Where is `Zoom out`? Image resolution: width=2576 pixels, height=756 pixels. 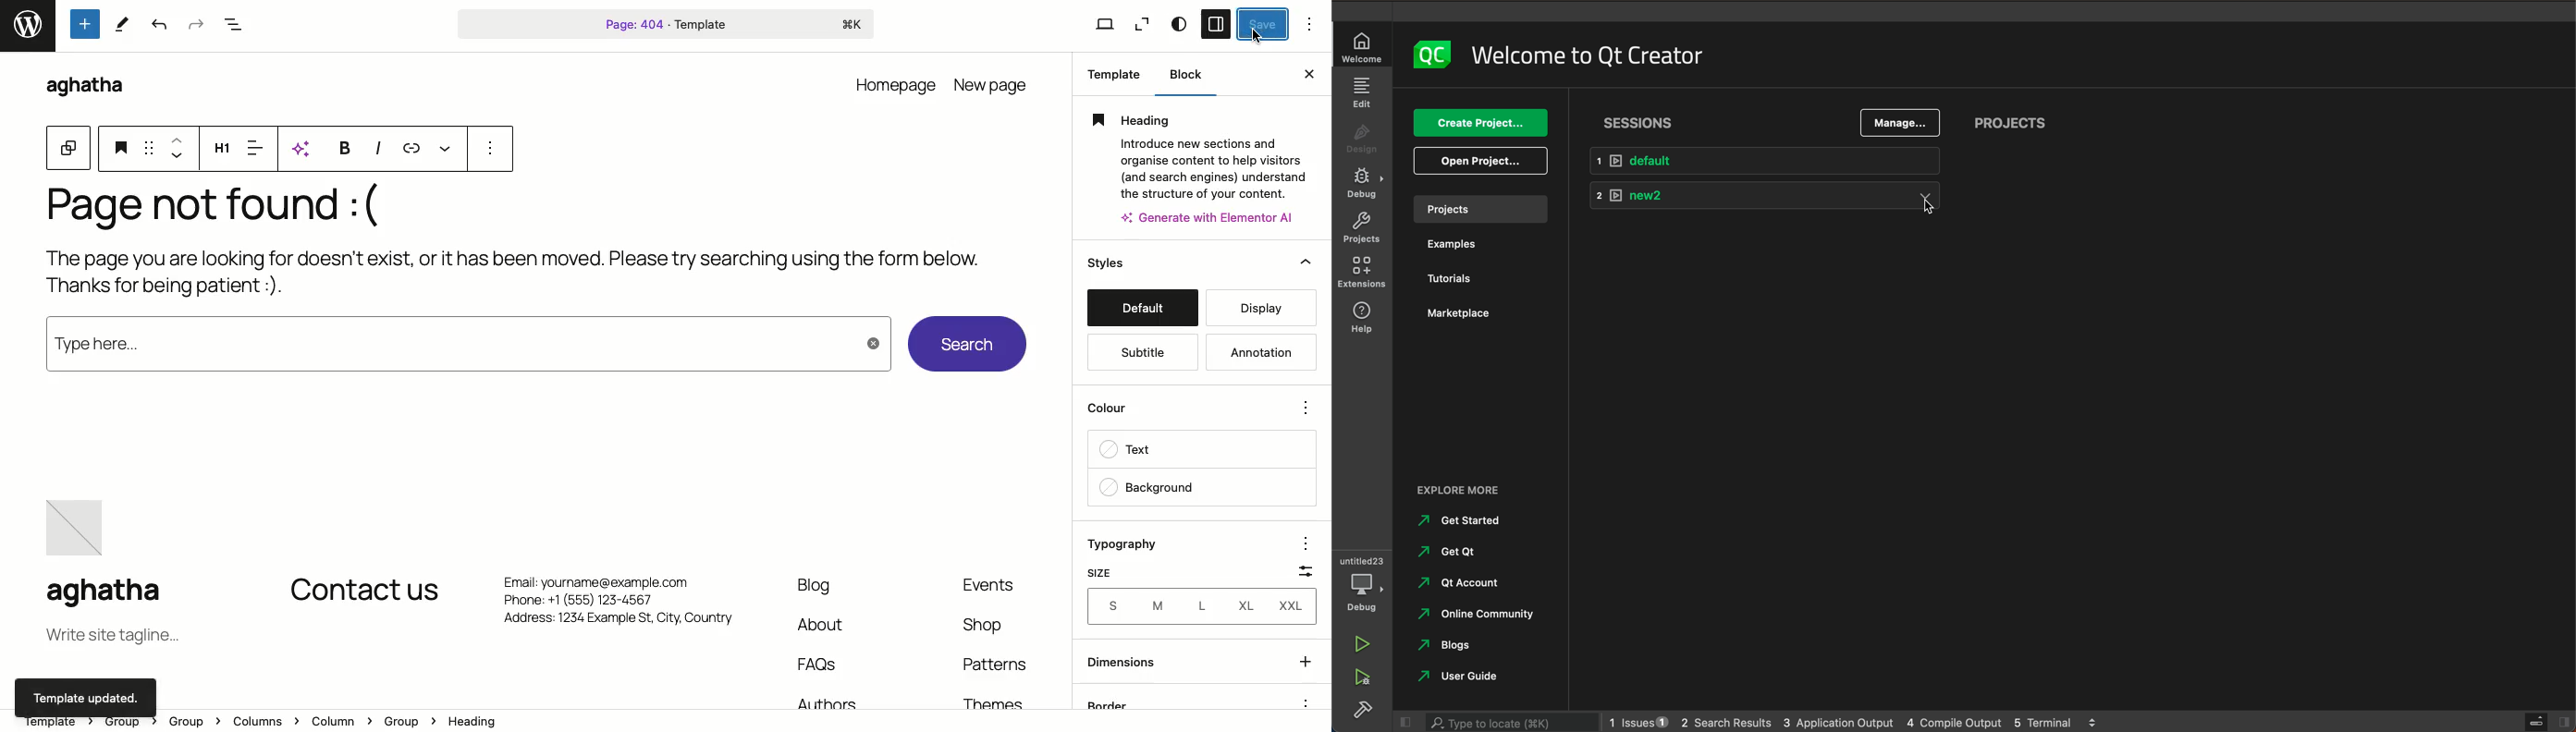
Zoom out is located at coordinates (1144, 23).